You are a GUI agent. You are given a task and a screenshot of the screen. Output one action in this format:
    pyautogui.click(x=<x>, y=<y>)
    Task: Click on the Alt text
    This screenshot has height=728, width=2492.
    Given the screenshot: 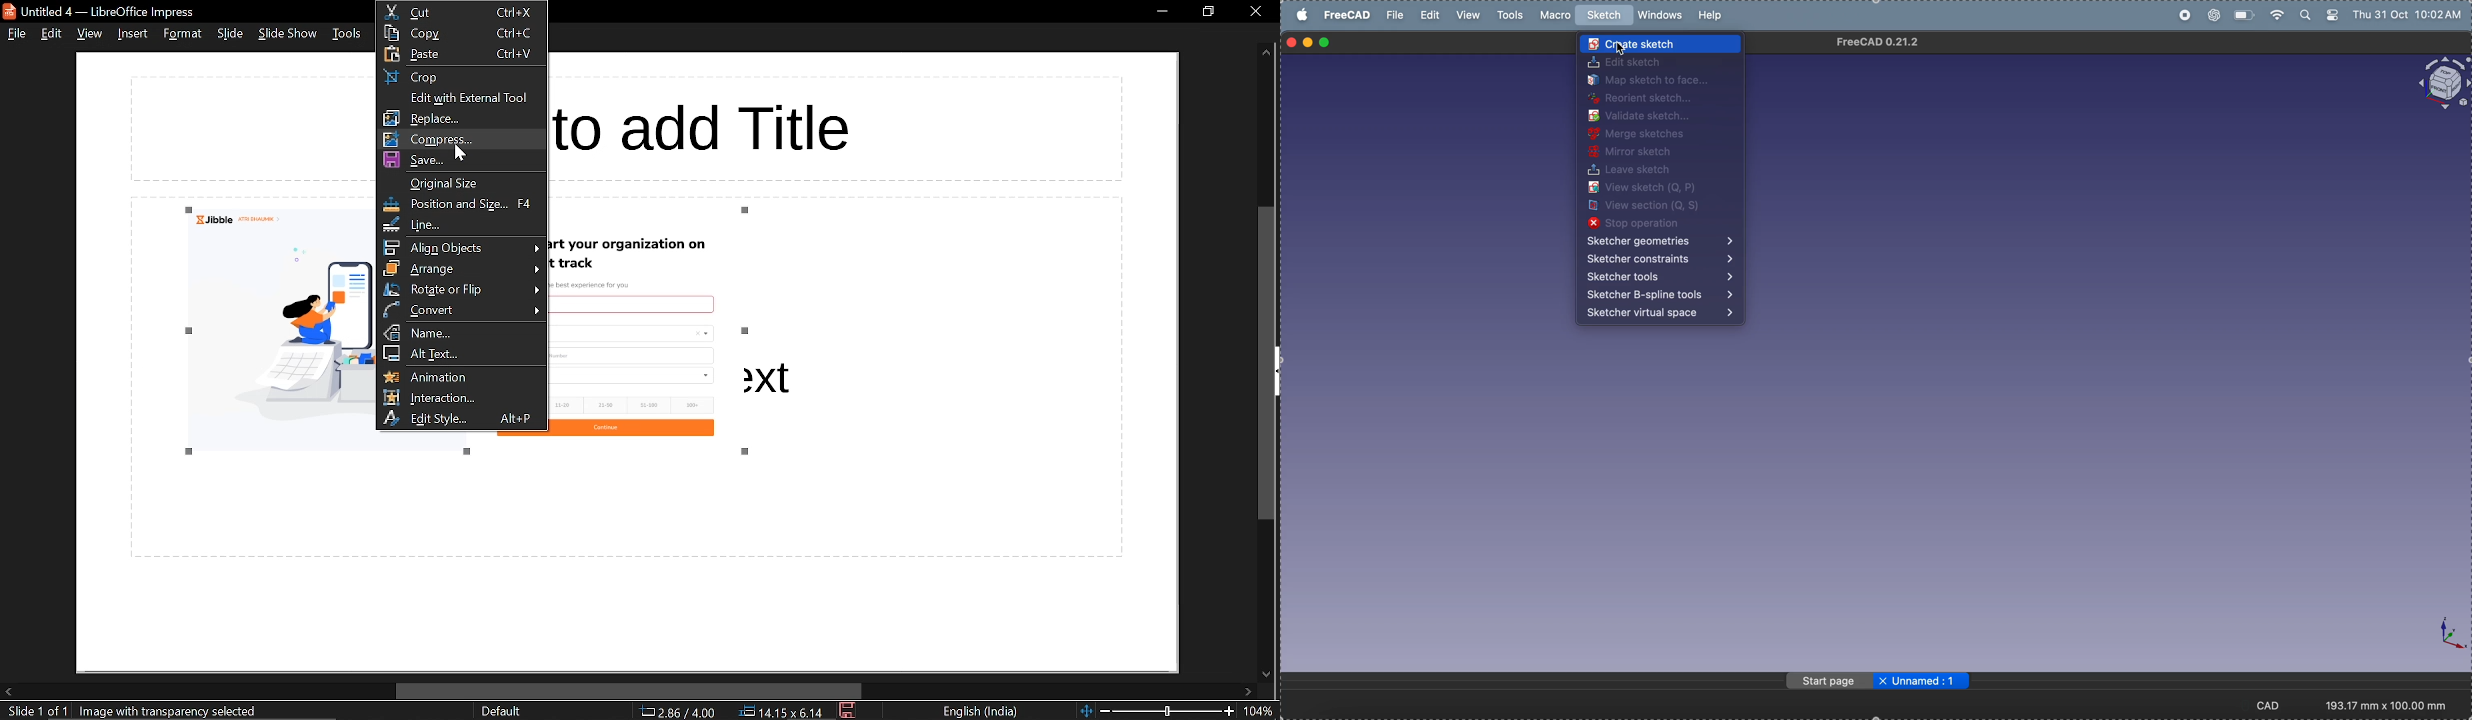 What is the action you would take?
    pyautogui.click(x=462, y=354)
    